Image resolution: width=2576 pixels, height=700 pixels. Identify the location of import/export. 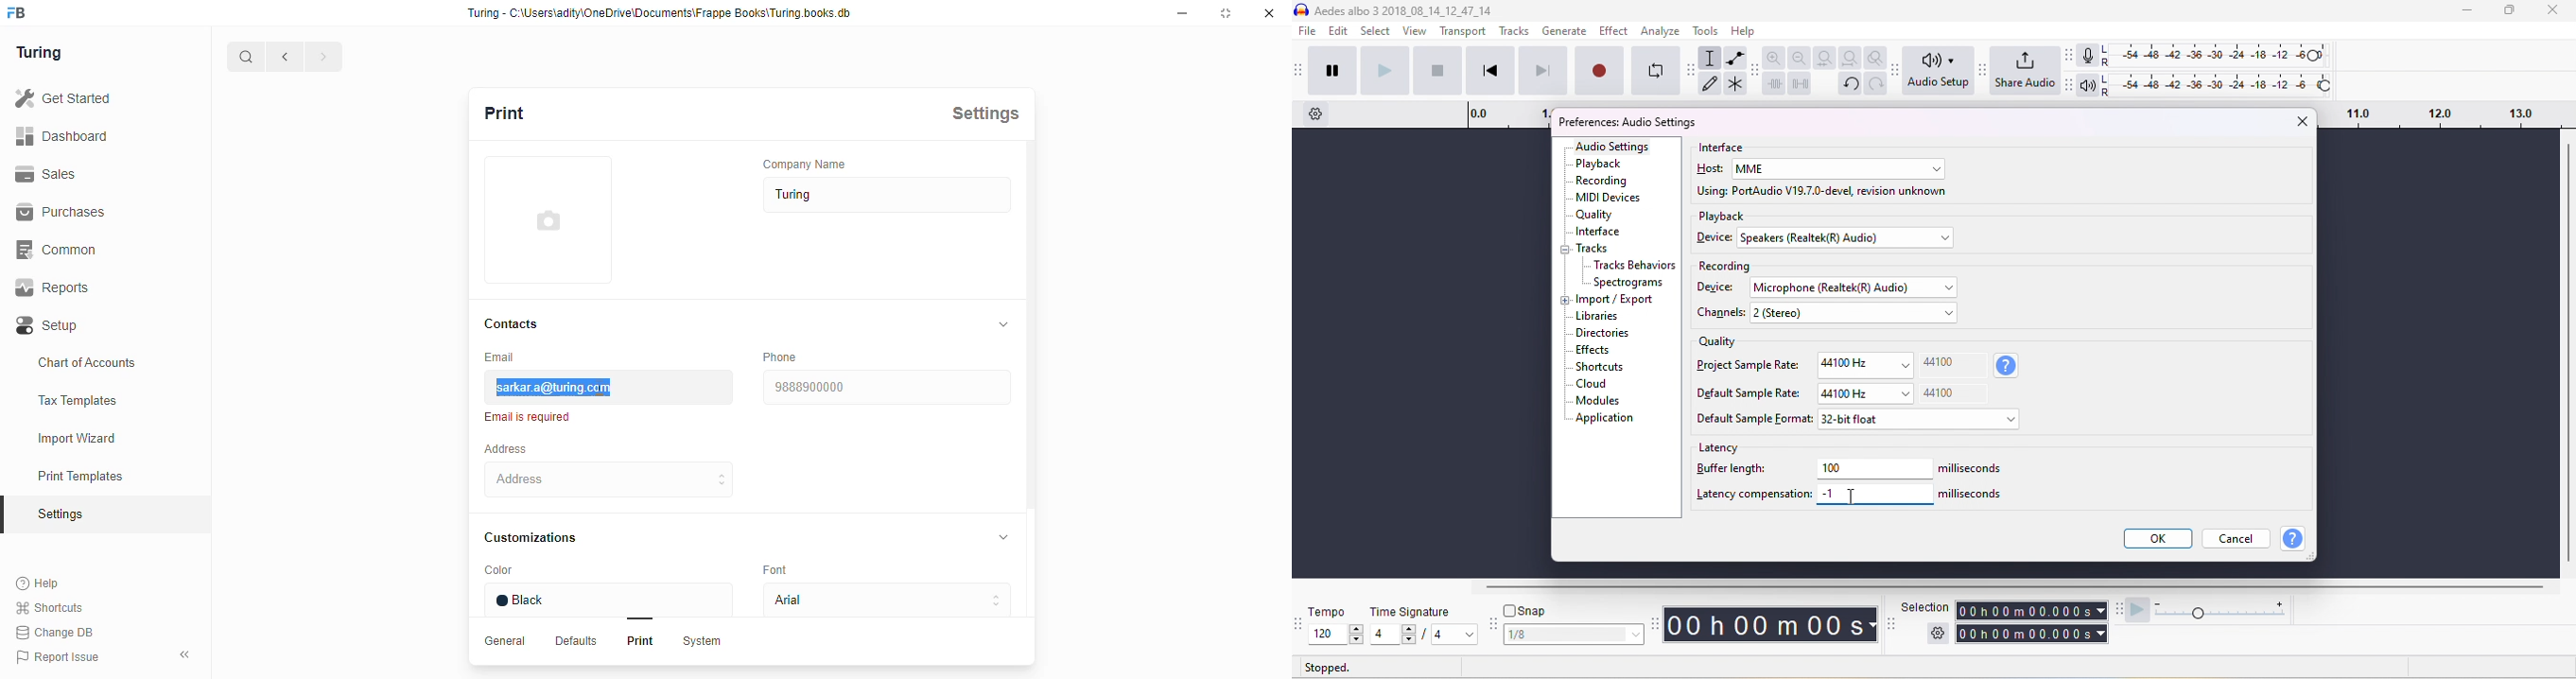
(1617, 300).